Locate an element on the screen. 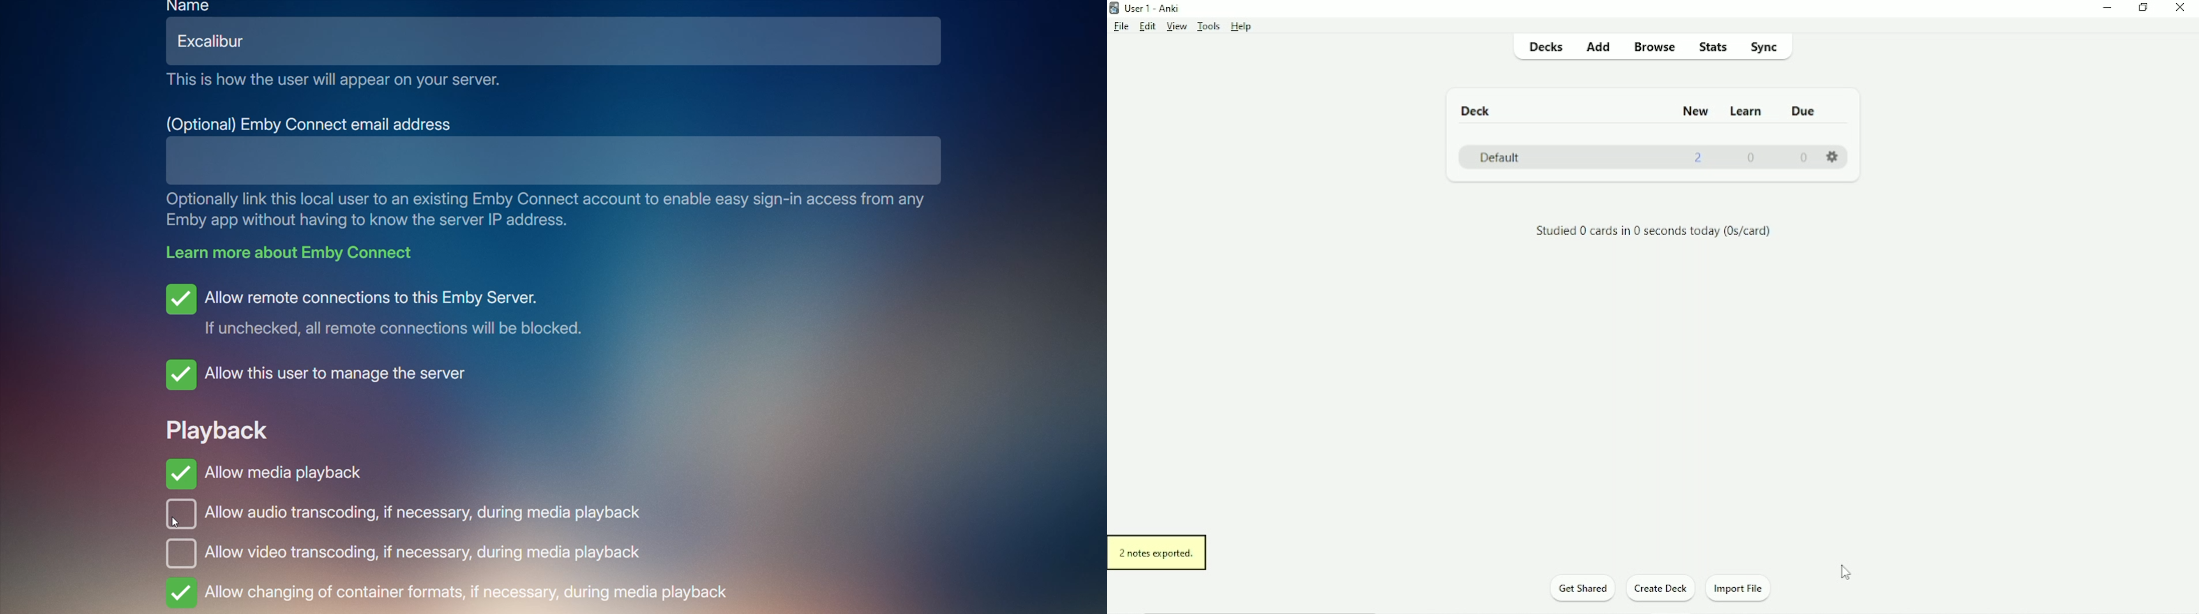  Deck is located at coordinates (1477, 111).